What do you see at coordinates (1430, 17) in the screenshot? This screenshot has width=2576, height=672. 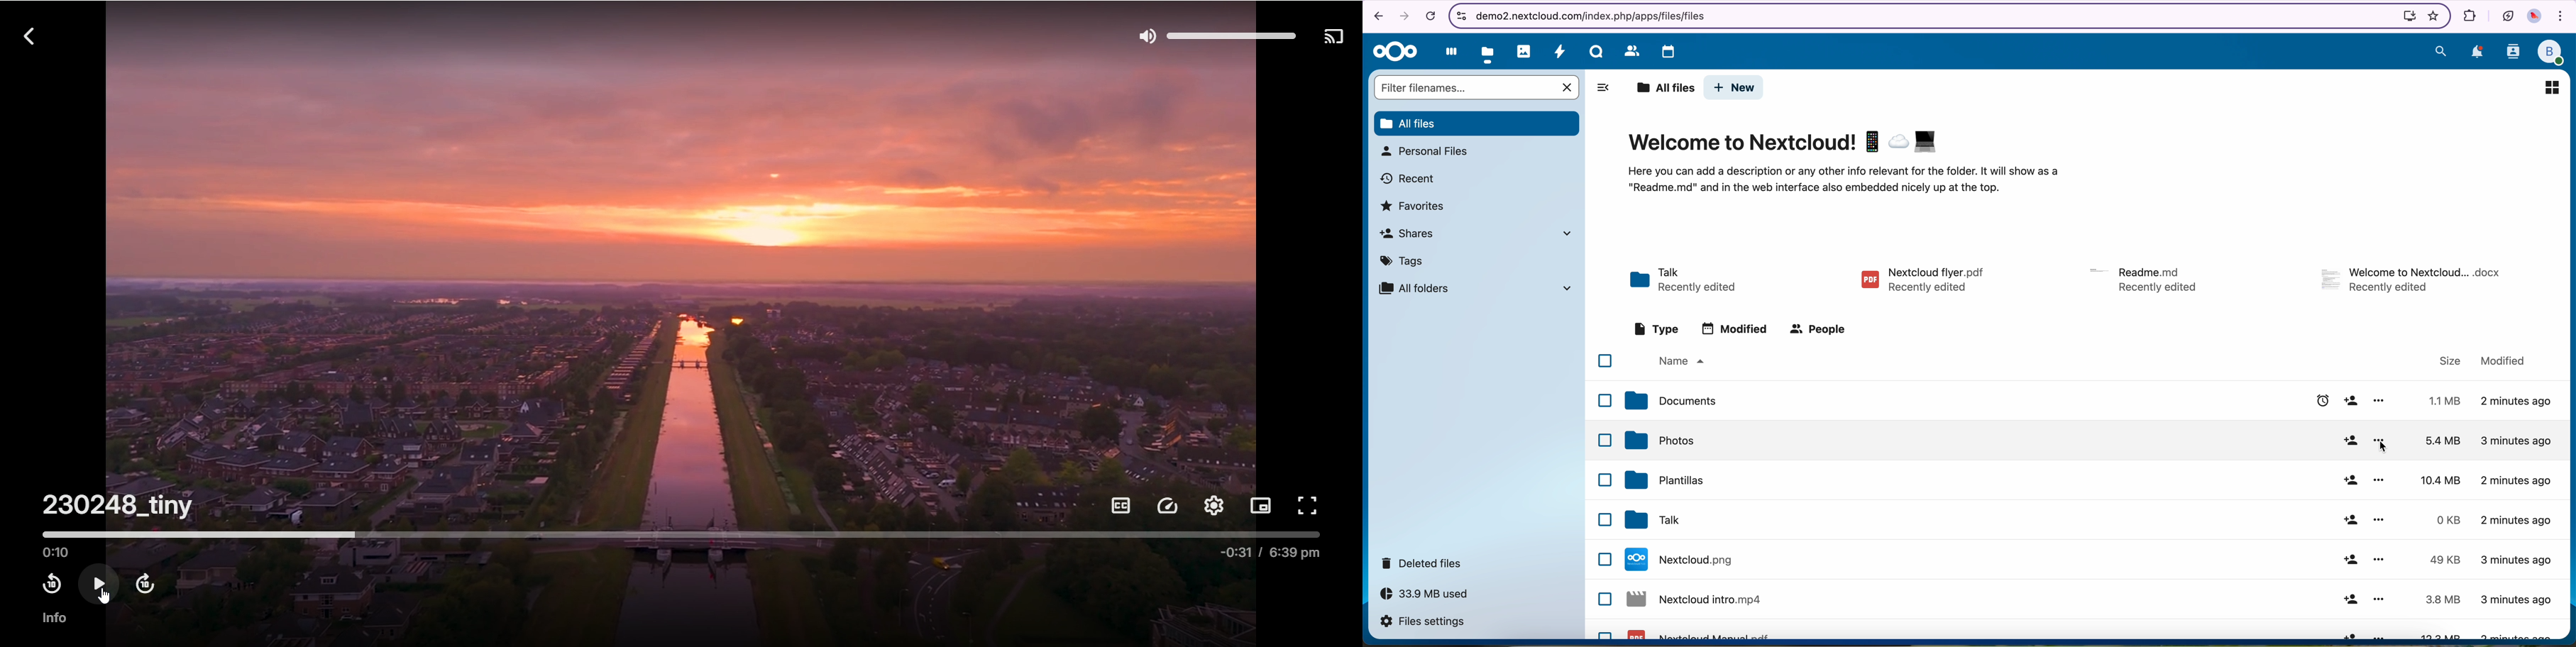 I see `cancel` at bounding box center [1430, 17].